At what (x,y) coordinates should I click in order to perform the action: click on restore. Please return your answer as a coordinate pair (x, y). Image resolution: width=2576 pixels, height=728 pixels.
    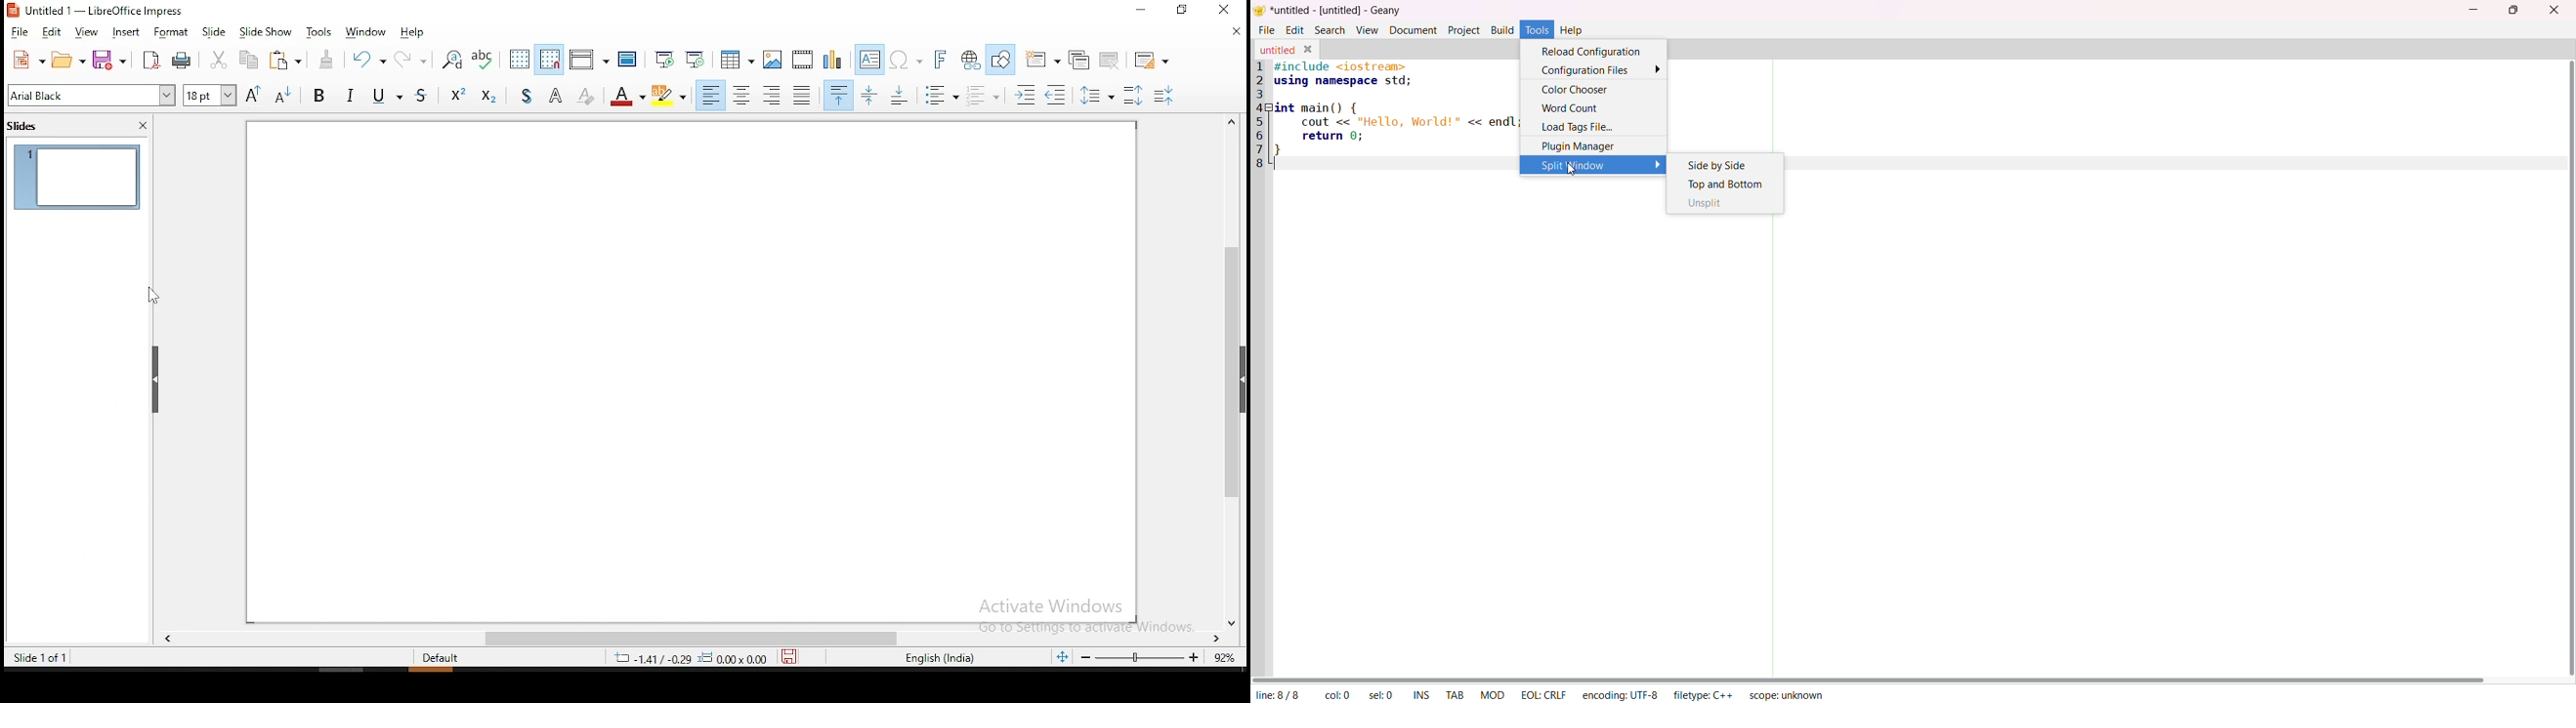
    Looking at the image, I should click on (1179, 11).